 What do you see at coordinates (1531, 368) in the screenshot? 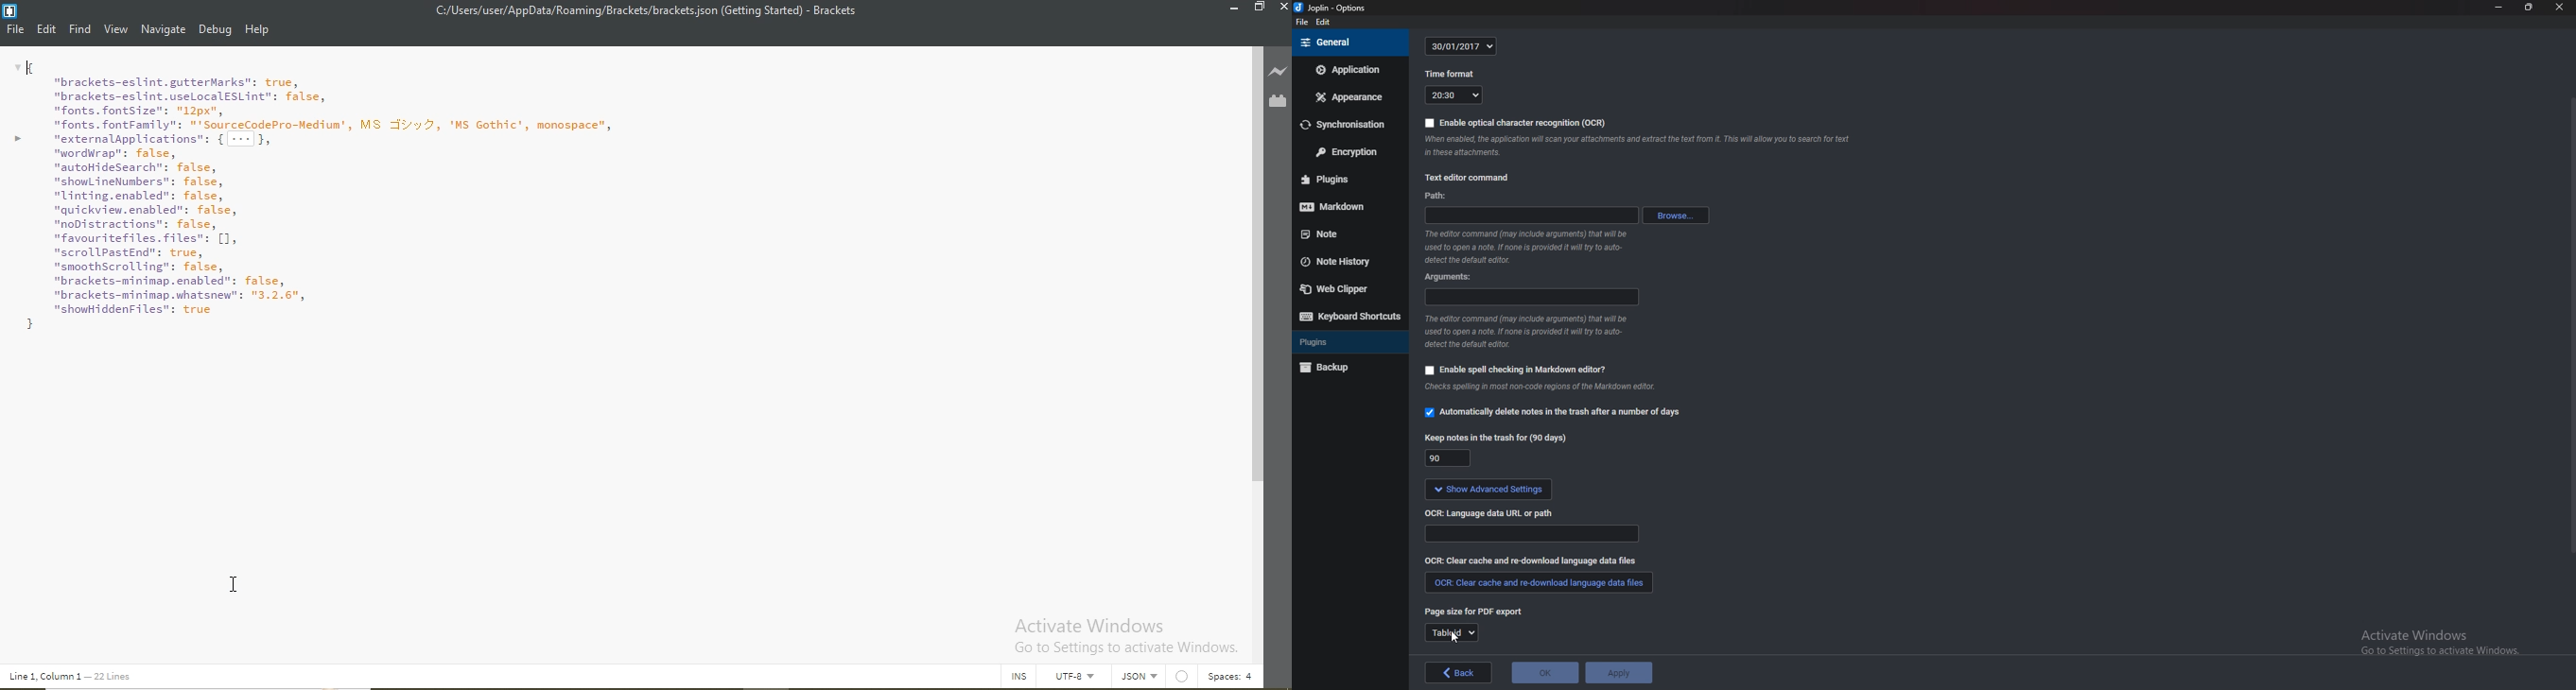
I see `enable spell checking` at bounding box center [1531, 368].